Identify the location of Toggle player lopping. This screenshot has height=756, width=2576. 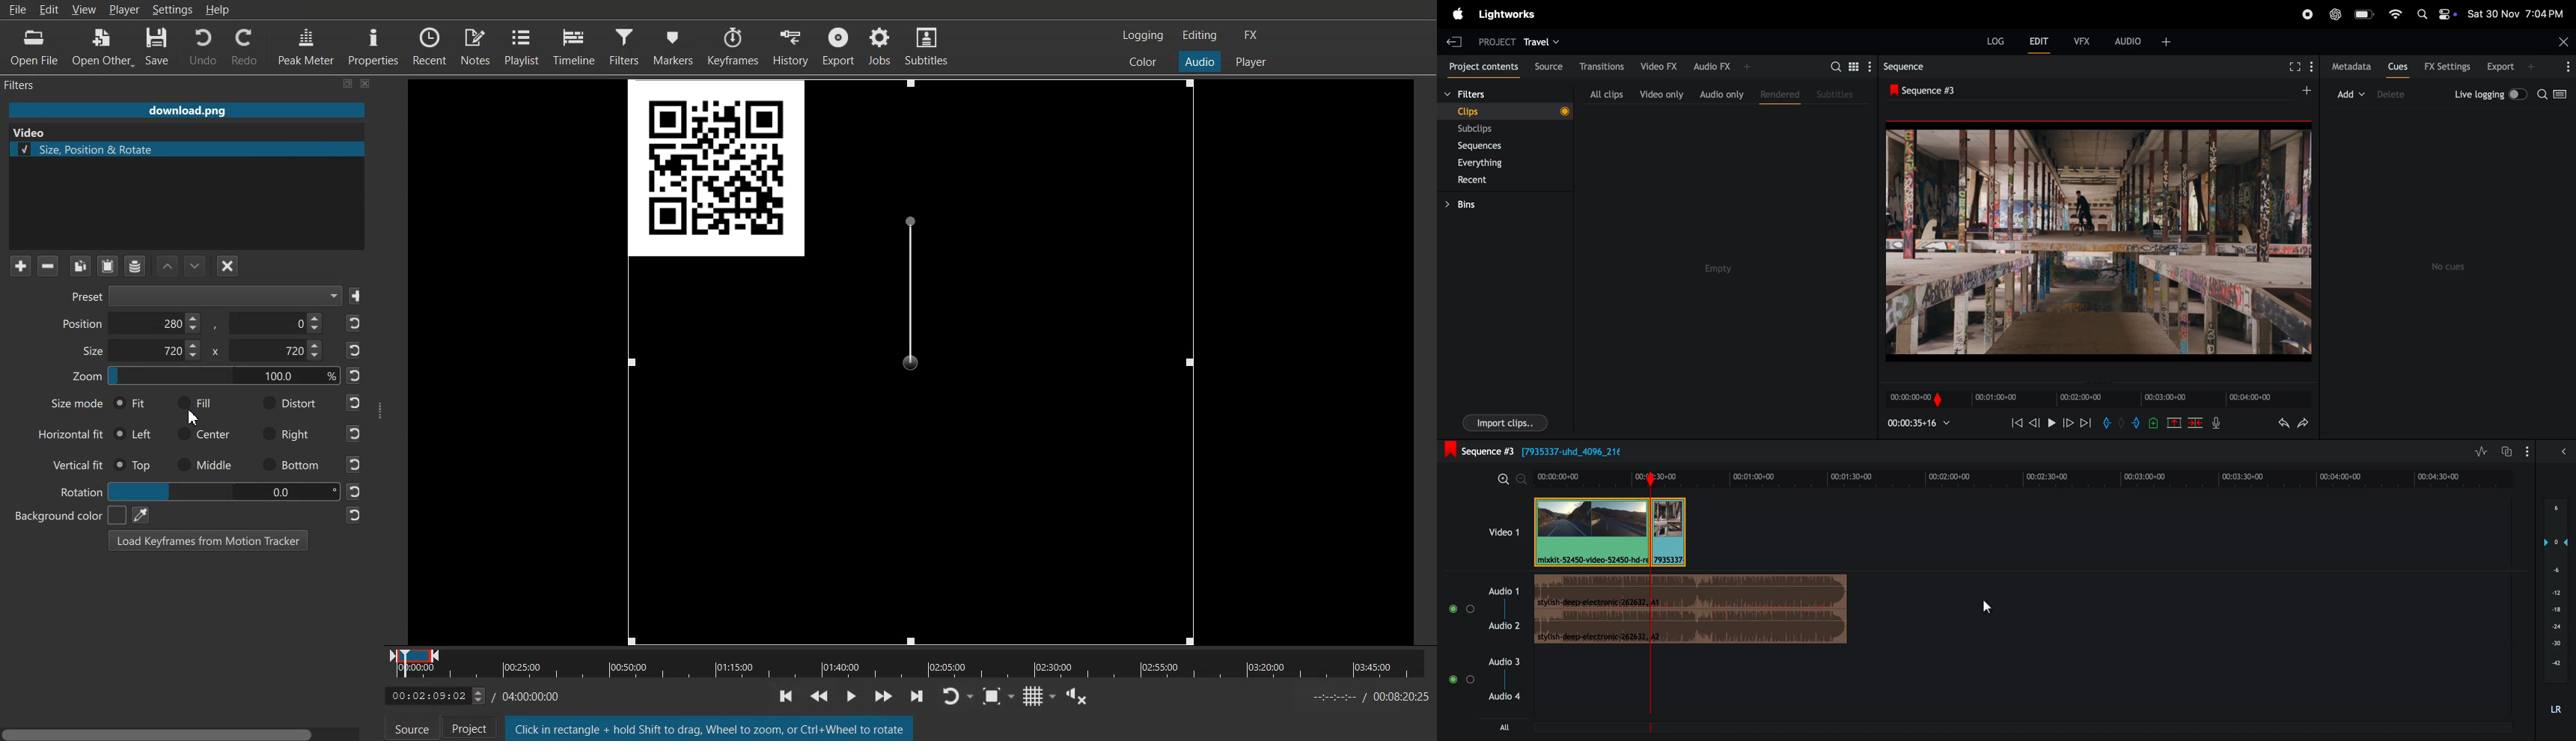
(784, 697).